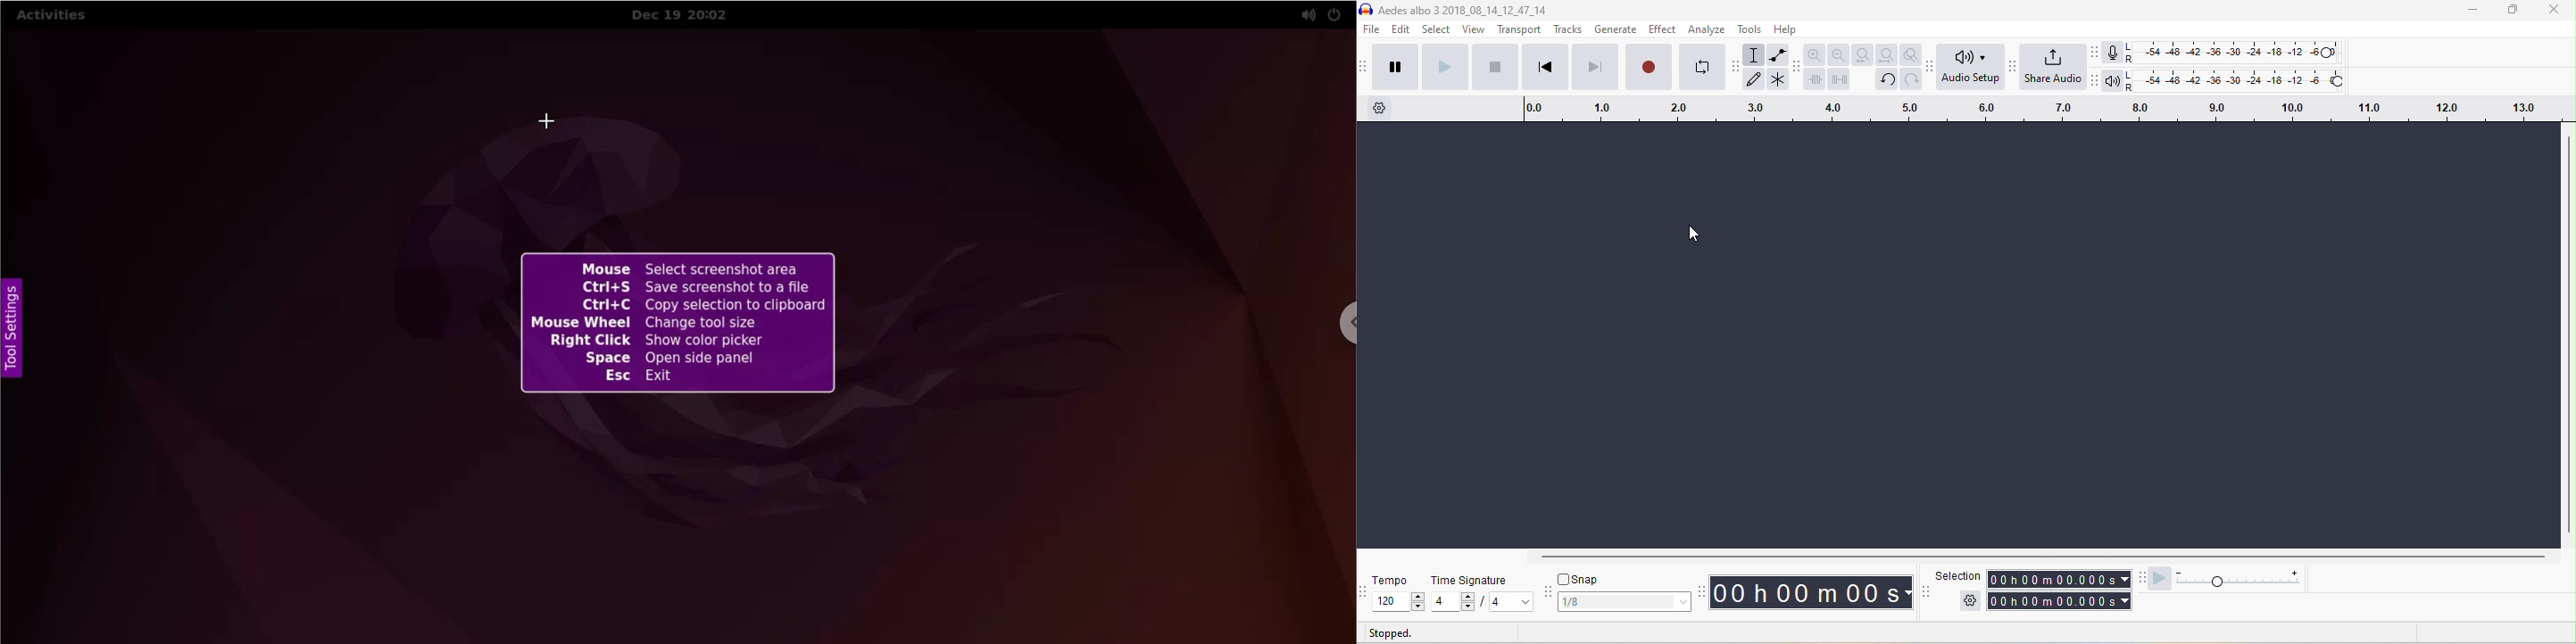  What do you see at coordinates (1365, 66) in the screenshot?
I see `audacity transport toolbar` at bounding box center [1365, 66].